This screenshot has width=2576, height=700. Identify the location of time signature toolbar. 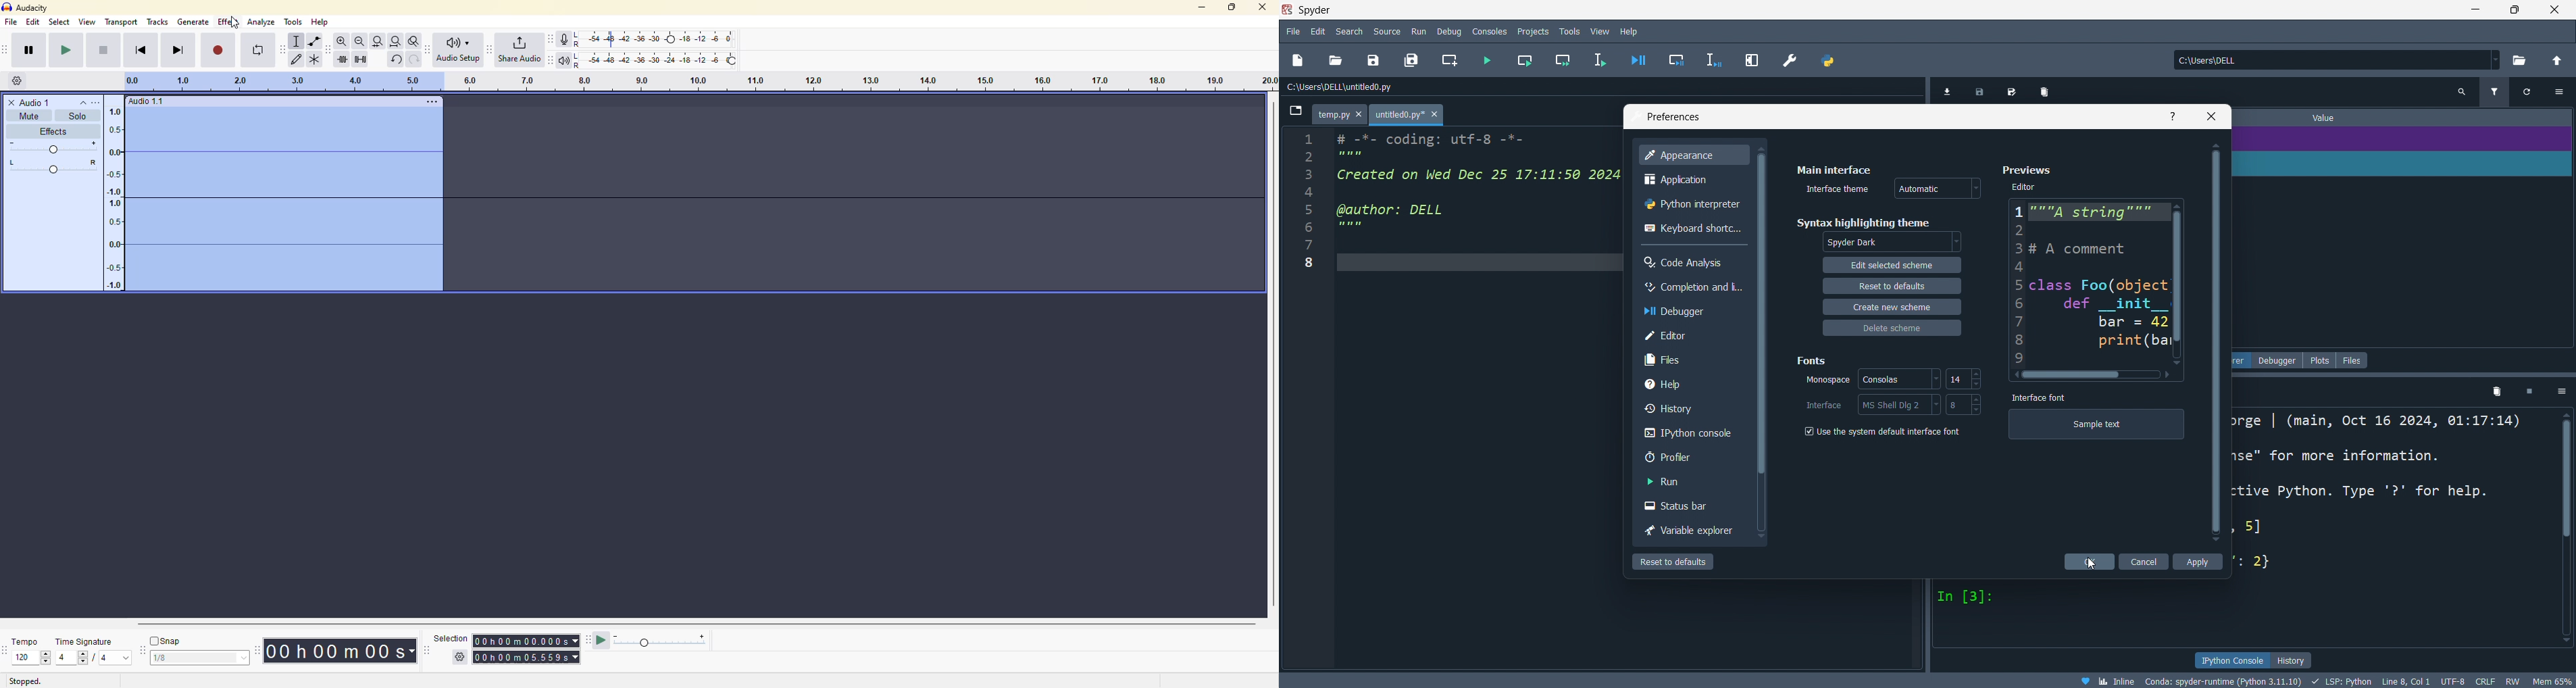
(5, 651).